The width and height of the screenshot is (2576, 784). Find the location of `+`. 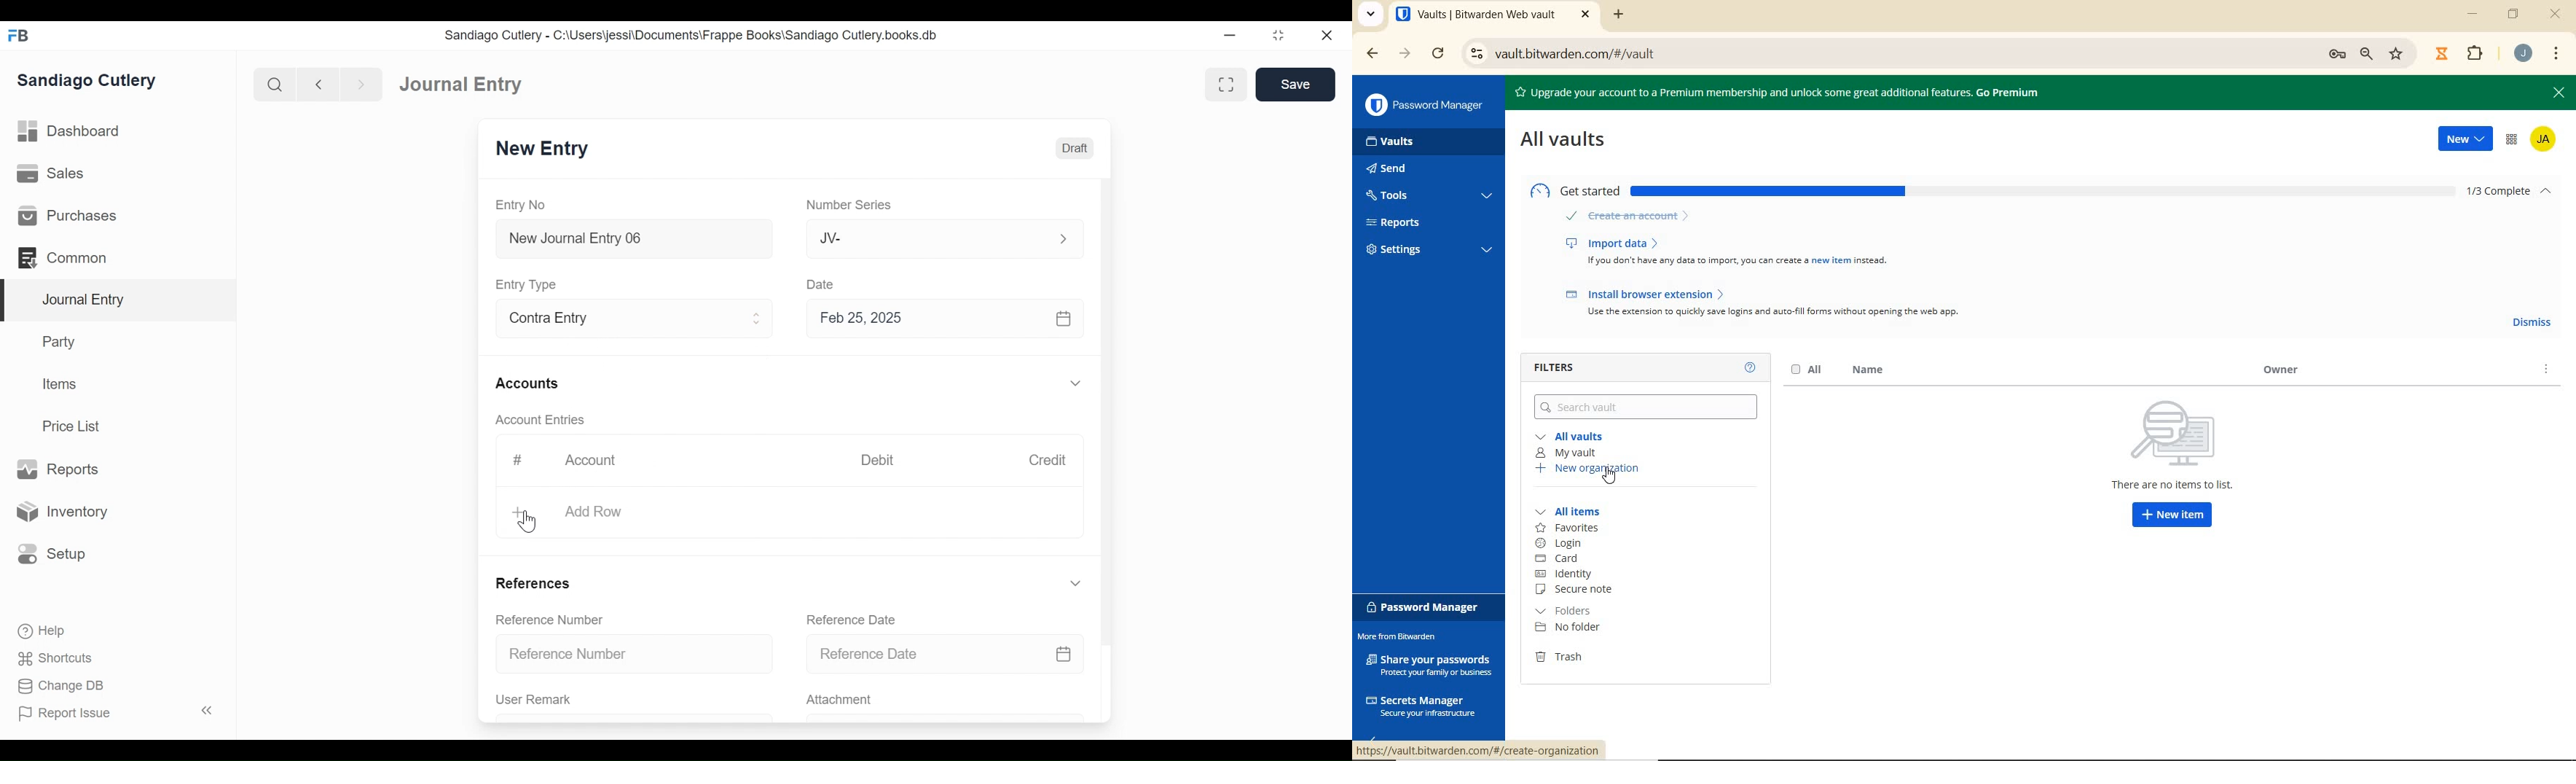

+ is located at coordinates (520, 513).